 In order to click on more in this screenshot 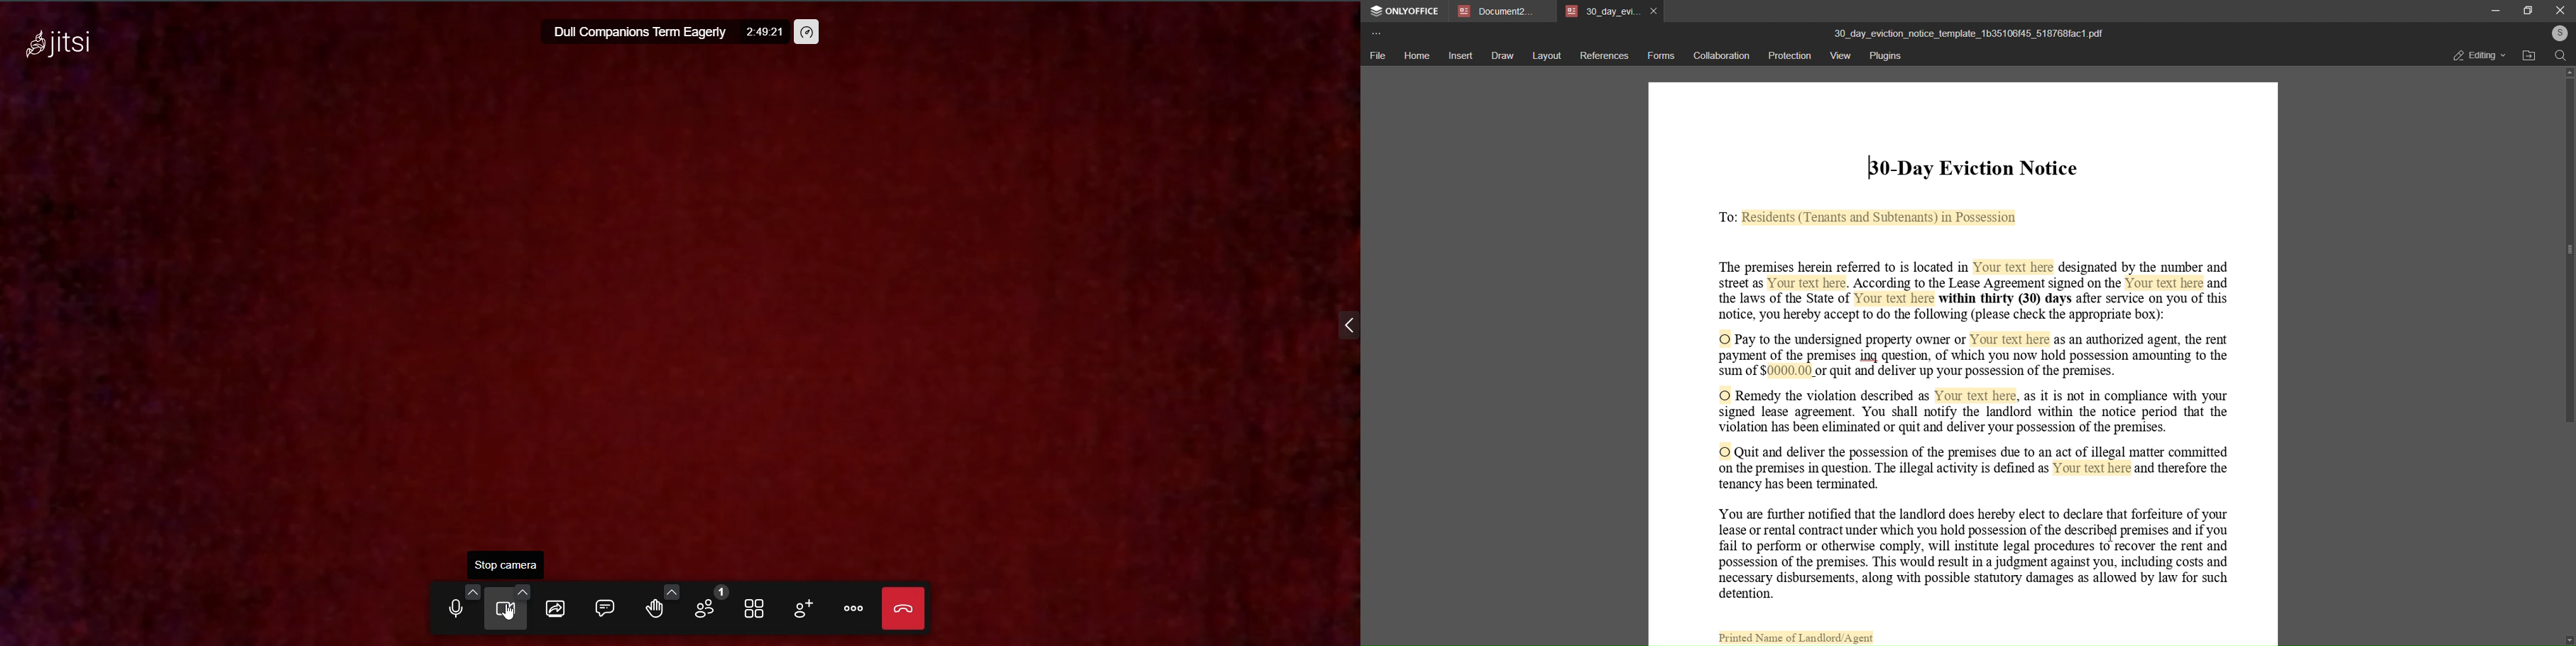, I will do `click(851, 608)`.